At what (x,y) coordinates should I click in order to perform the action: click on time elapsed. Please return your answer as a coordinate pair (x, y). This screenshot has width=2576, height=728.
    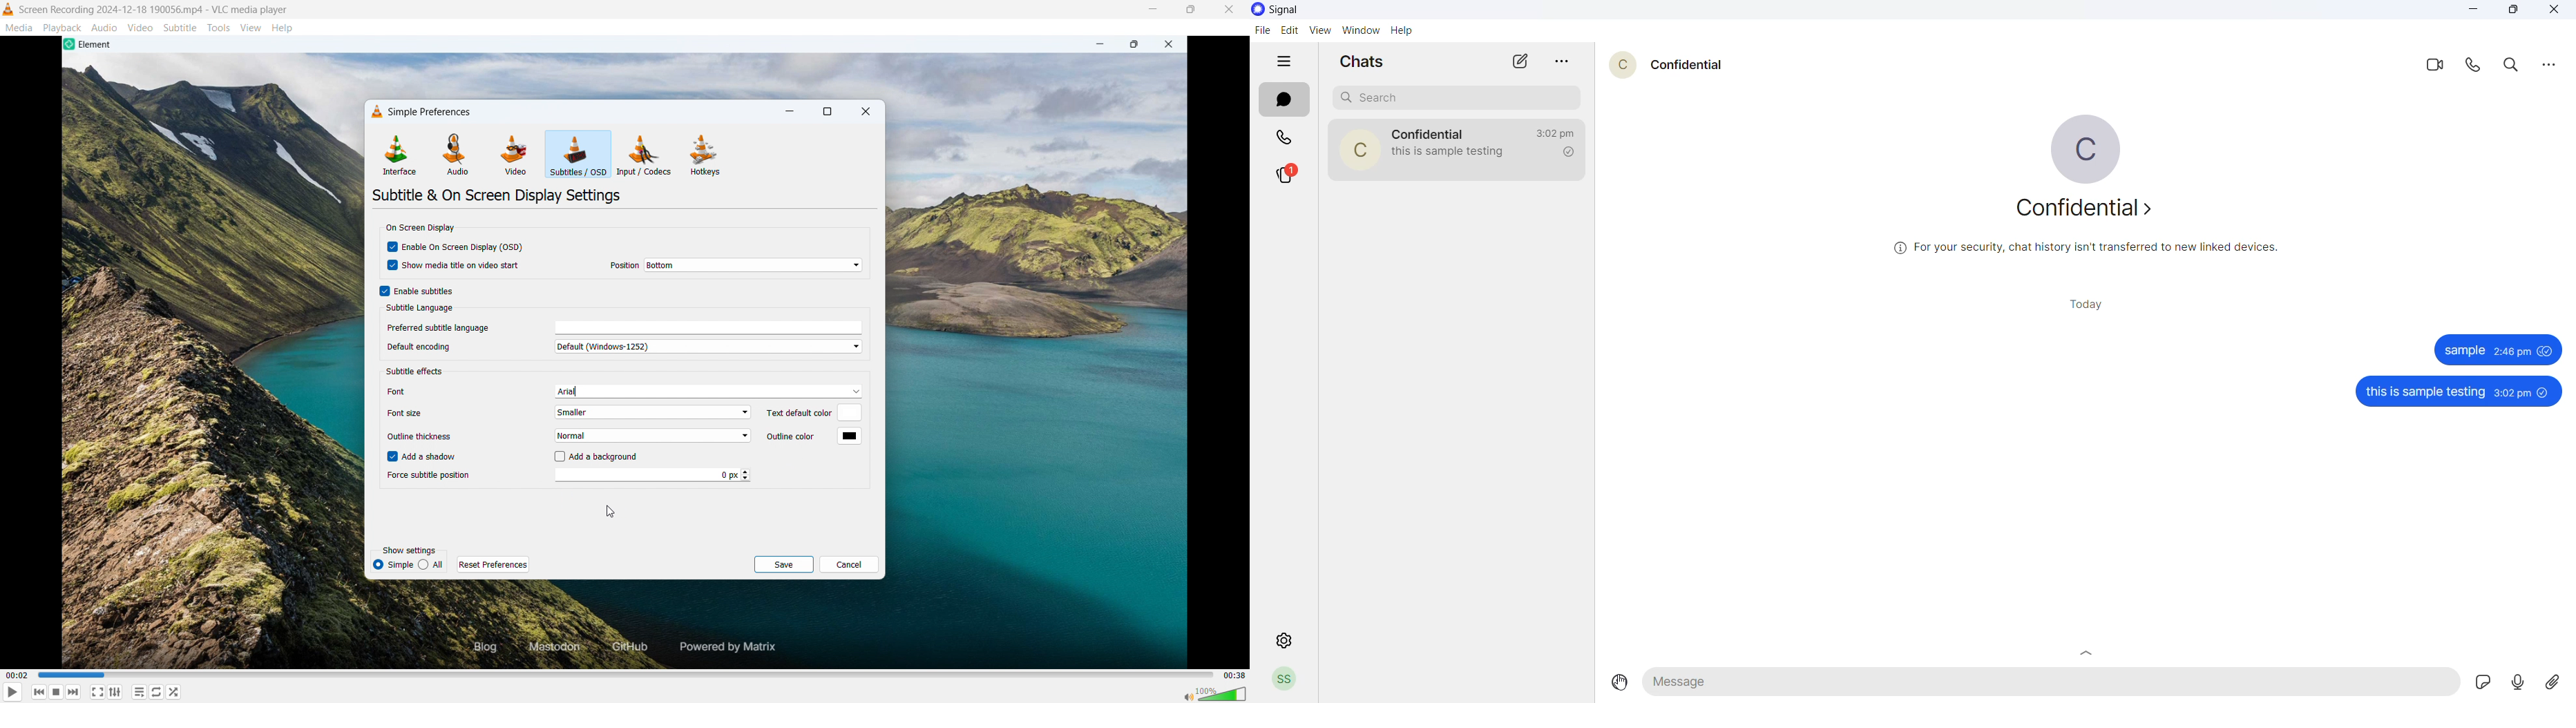
    Looking at the image, I should click on (18, 676).